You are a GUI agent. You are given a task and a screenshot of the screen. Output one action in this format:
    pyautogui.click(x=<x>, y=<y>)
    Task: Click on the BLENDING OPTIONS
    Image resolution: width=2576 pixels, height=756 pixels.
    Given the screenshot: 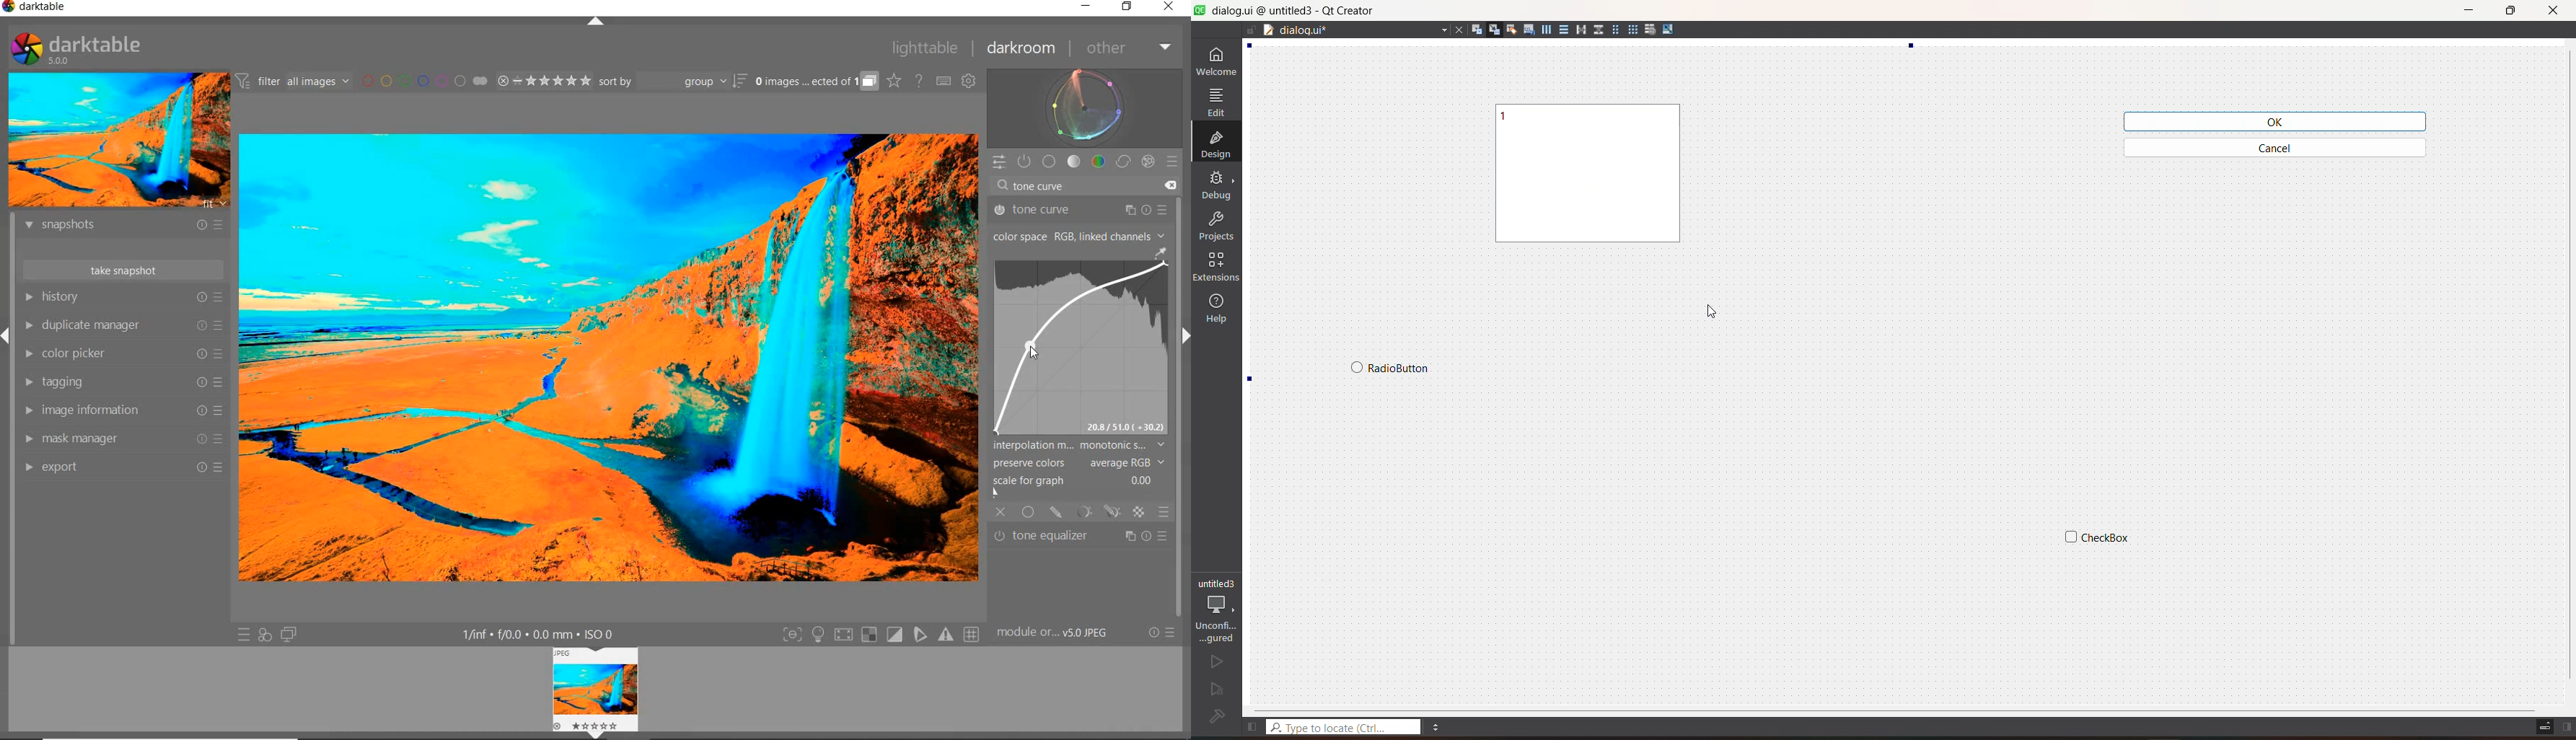 What is the action you would take?
    pyautogui.click(x=1164, y=512)
    